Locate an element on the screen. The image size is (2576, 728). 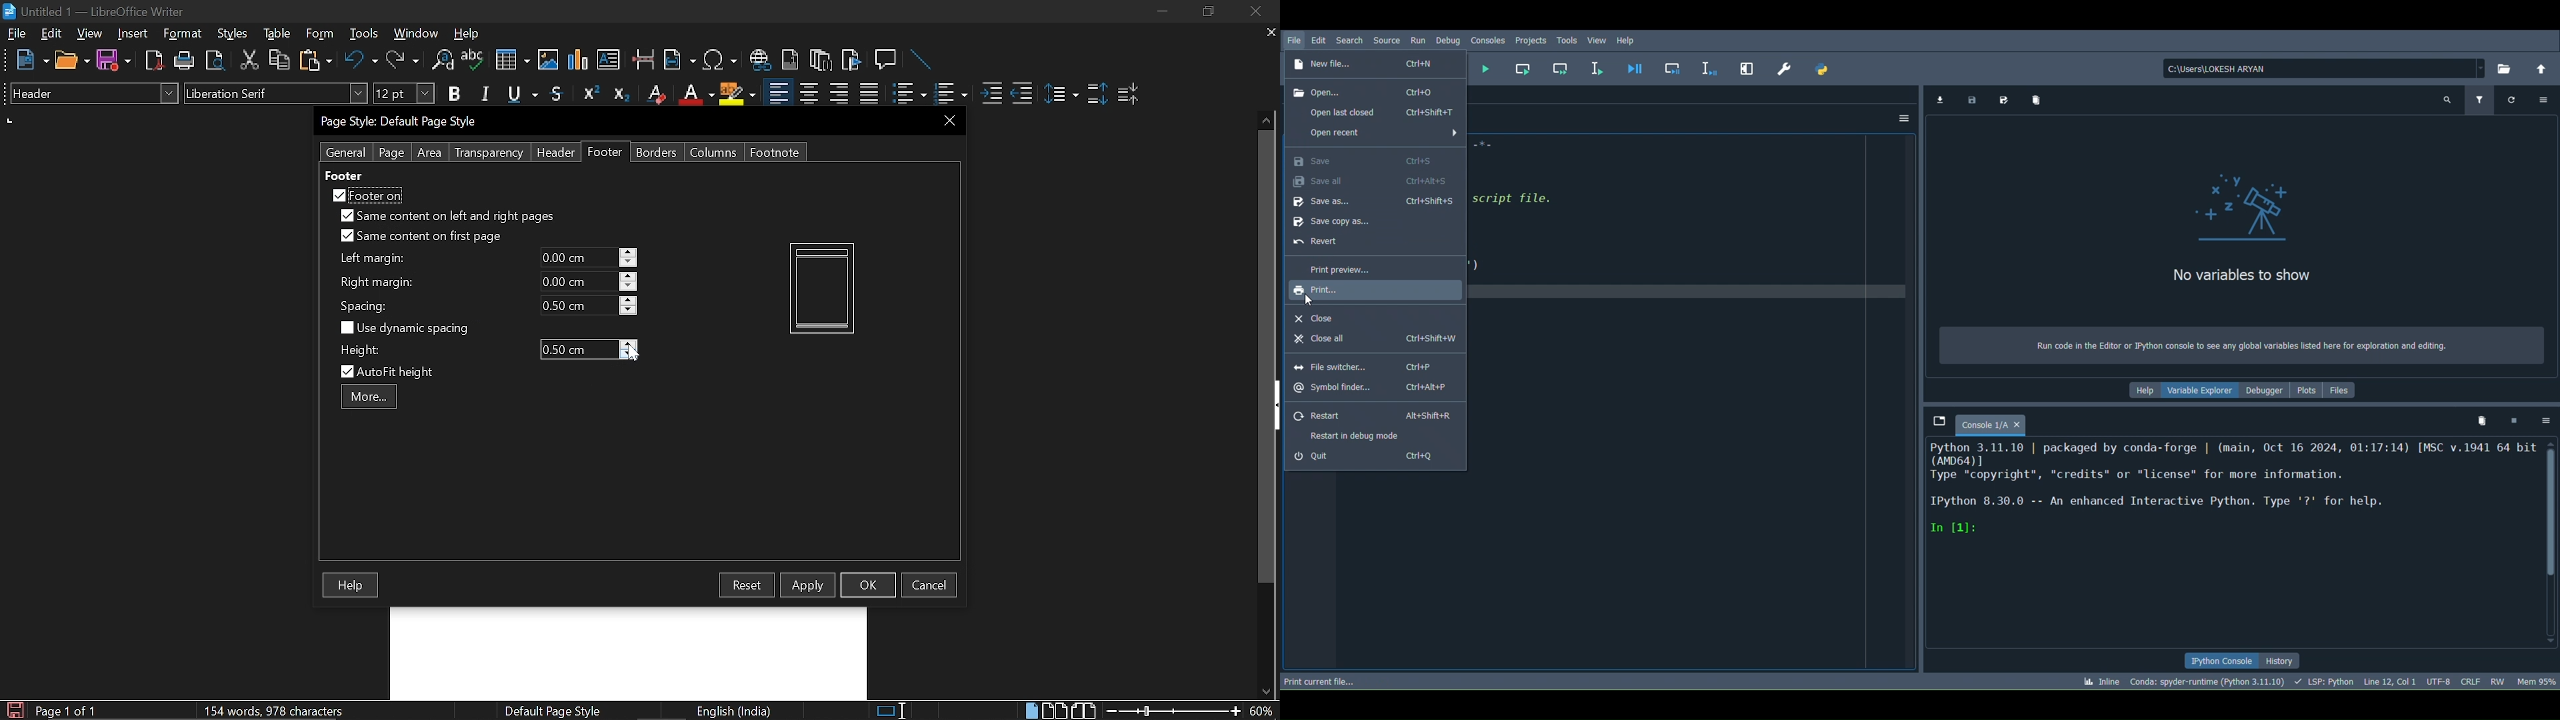
Single page view is located at coordinates (1031, 710).